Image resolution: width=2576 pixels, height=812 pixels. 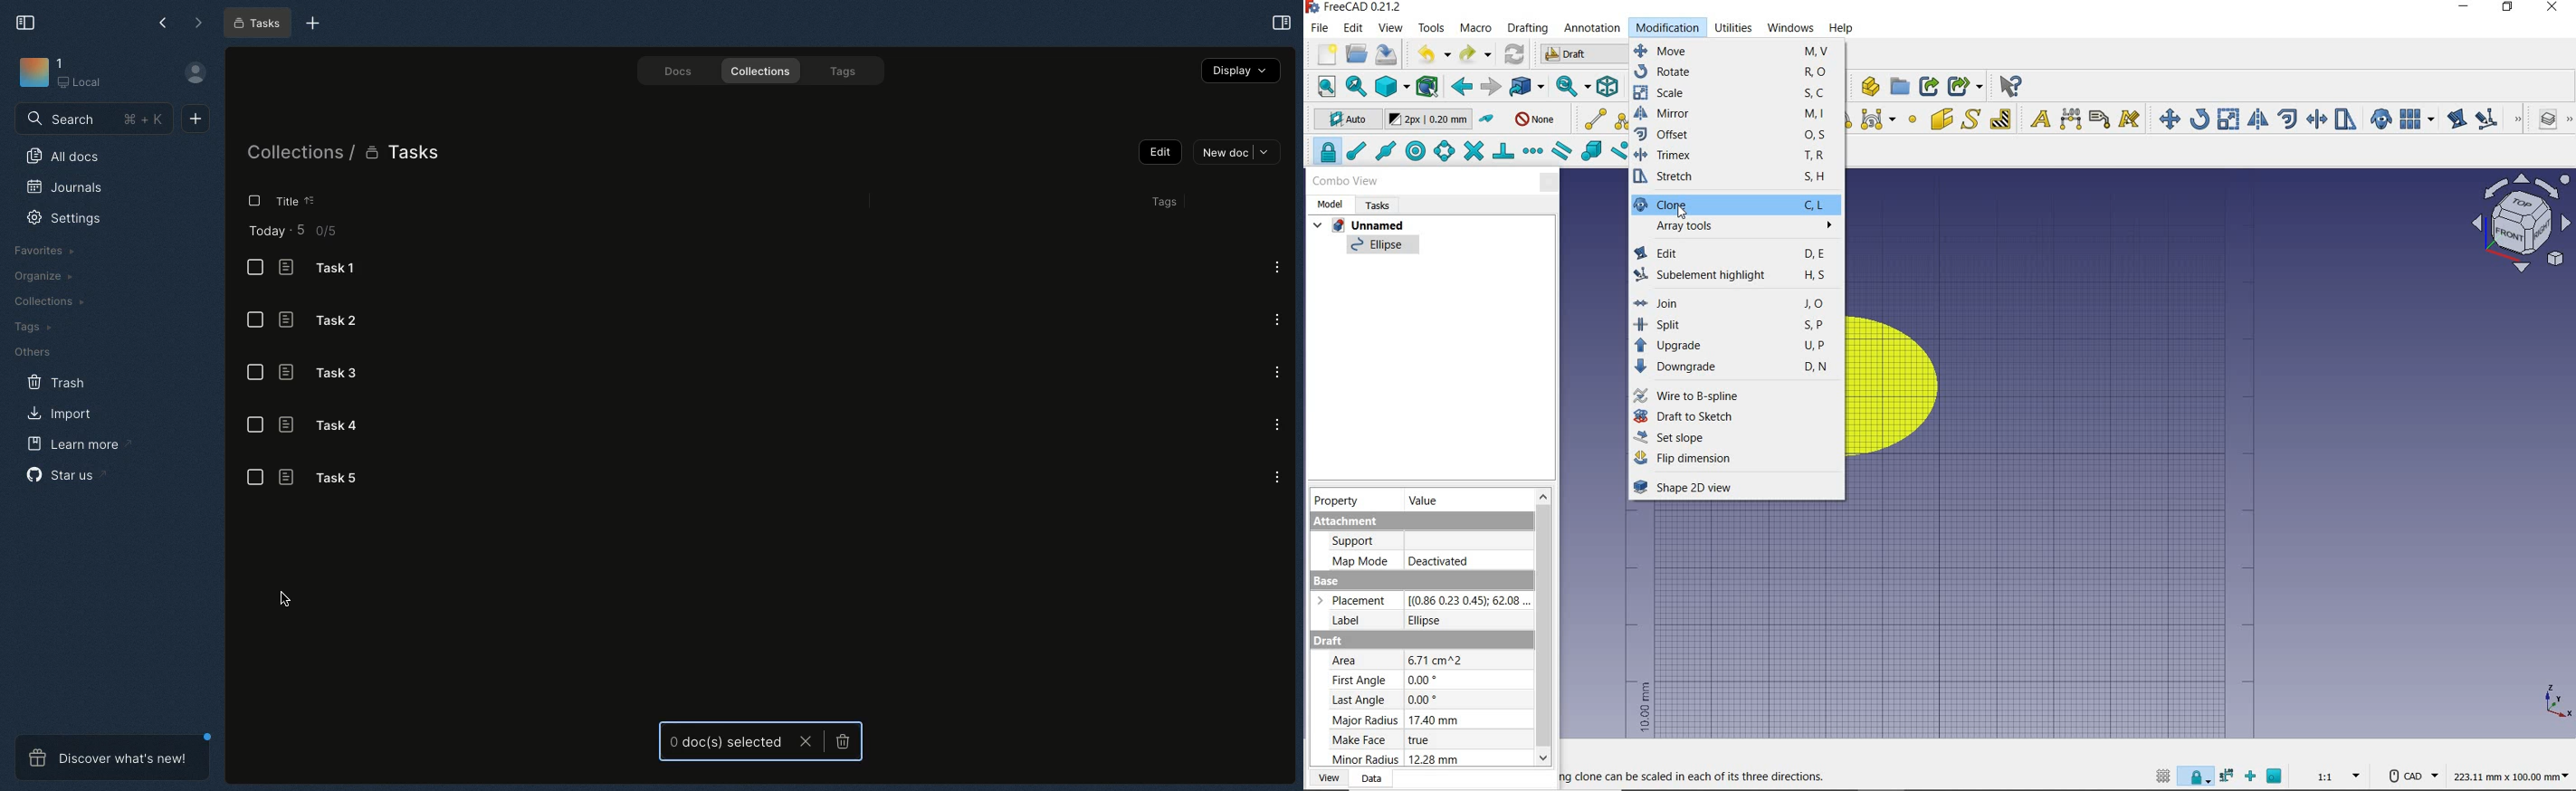 What do you see at coordinates (1475, 30) in the screenshot?
I see `macro` at bounding box center [1475, 30].